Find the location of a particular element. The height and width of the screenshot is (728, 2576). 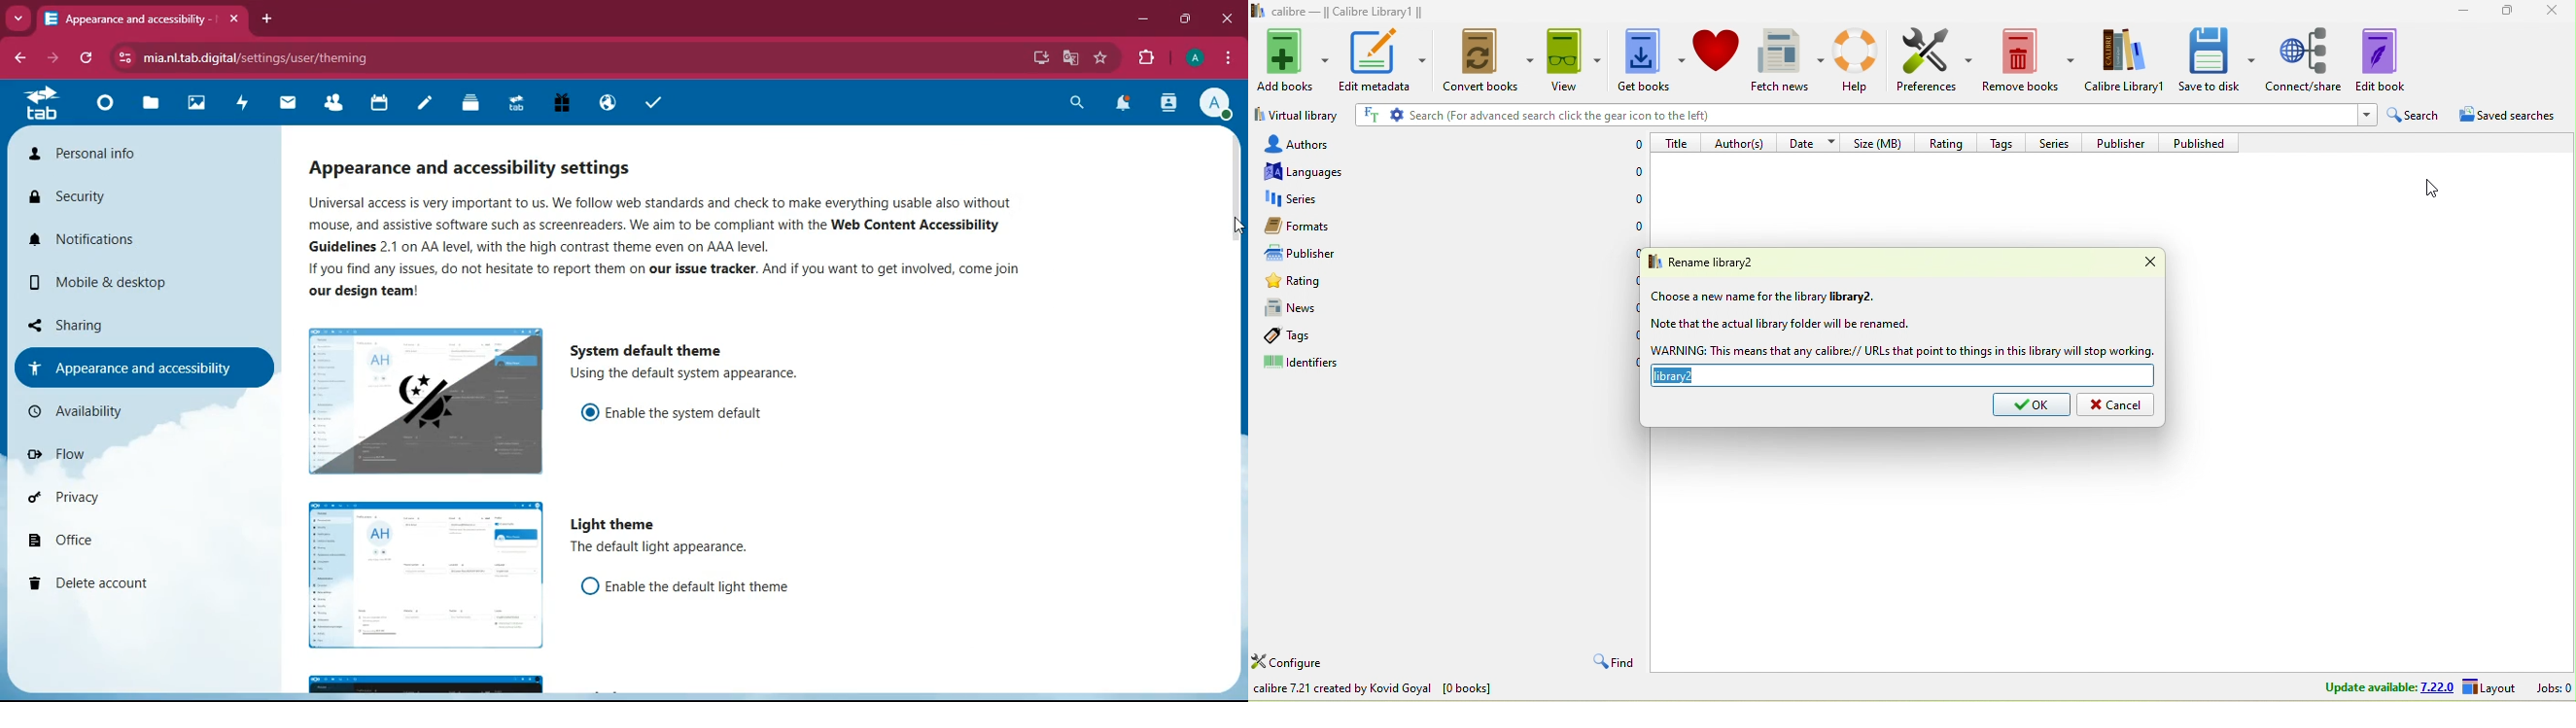

appearance is located at coordinates (135, 367).